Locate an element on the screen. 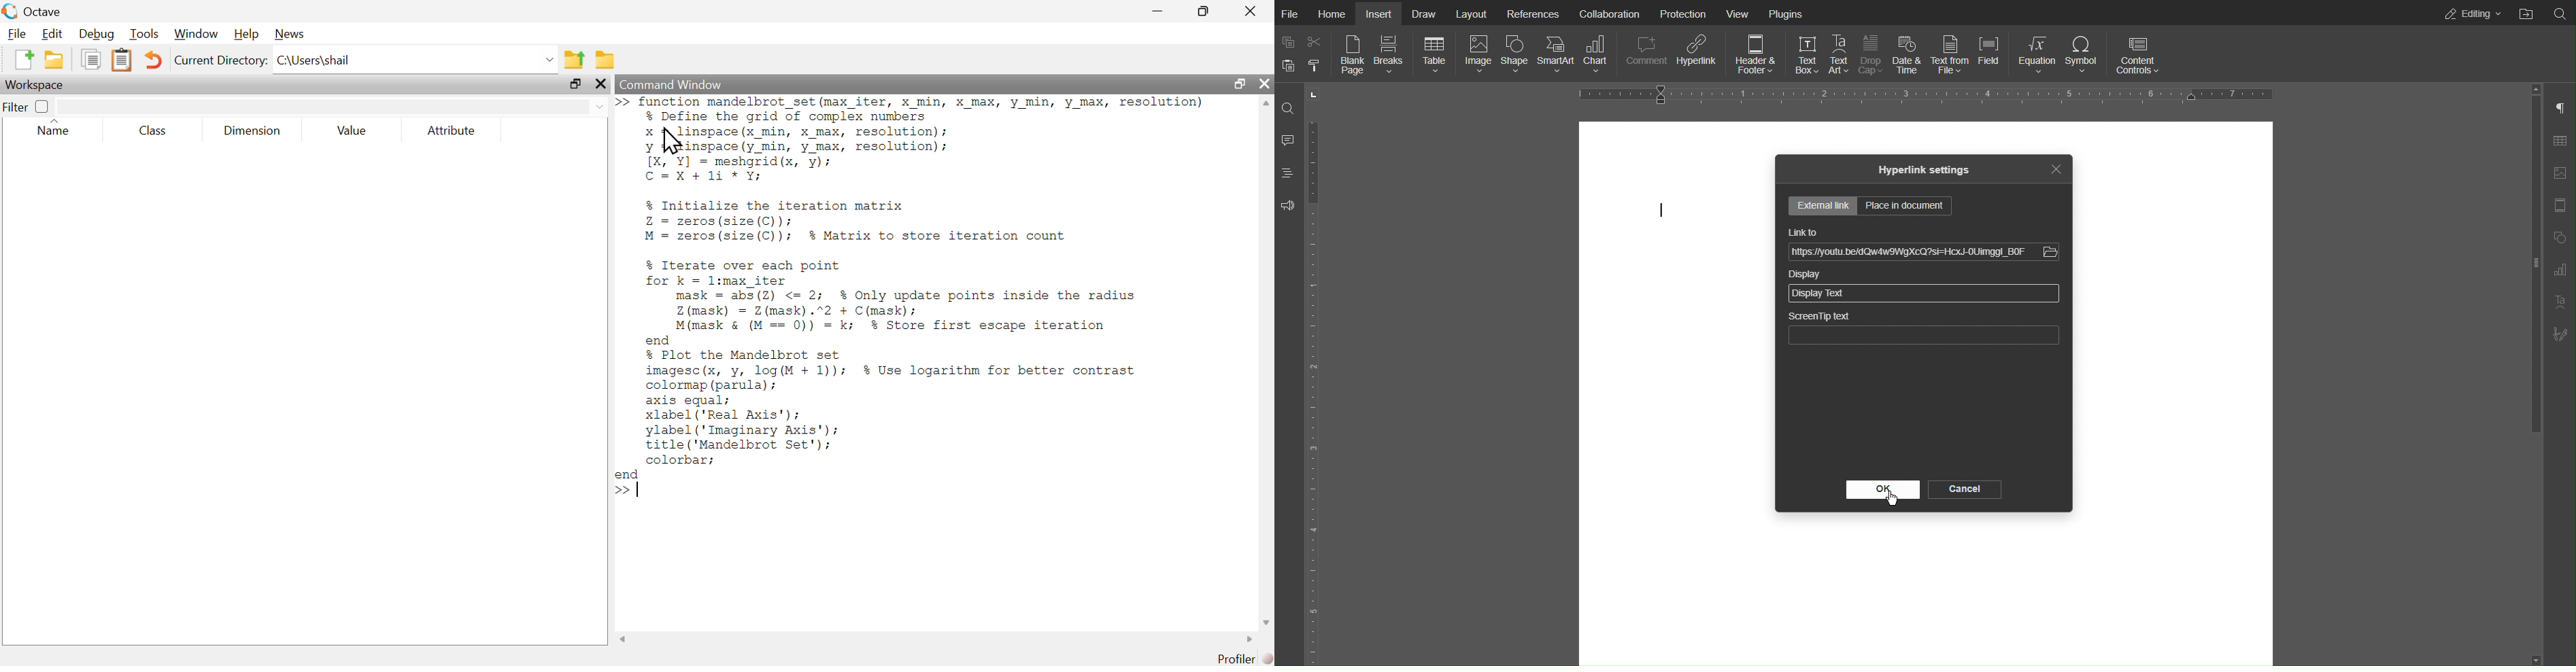  Place in document is located at coordinates (1907, 206).